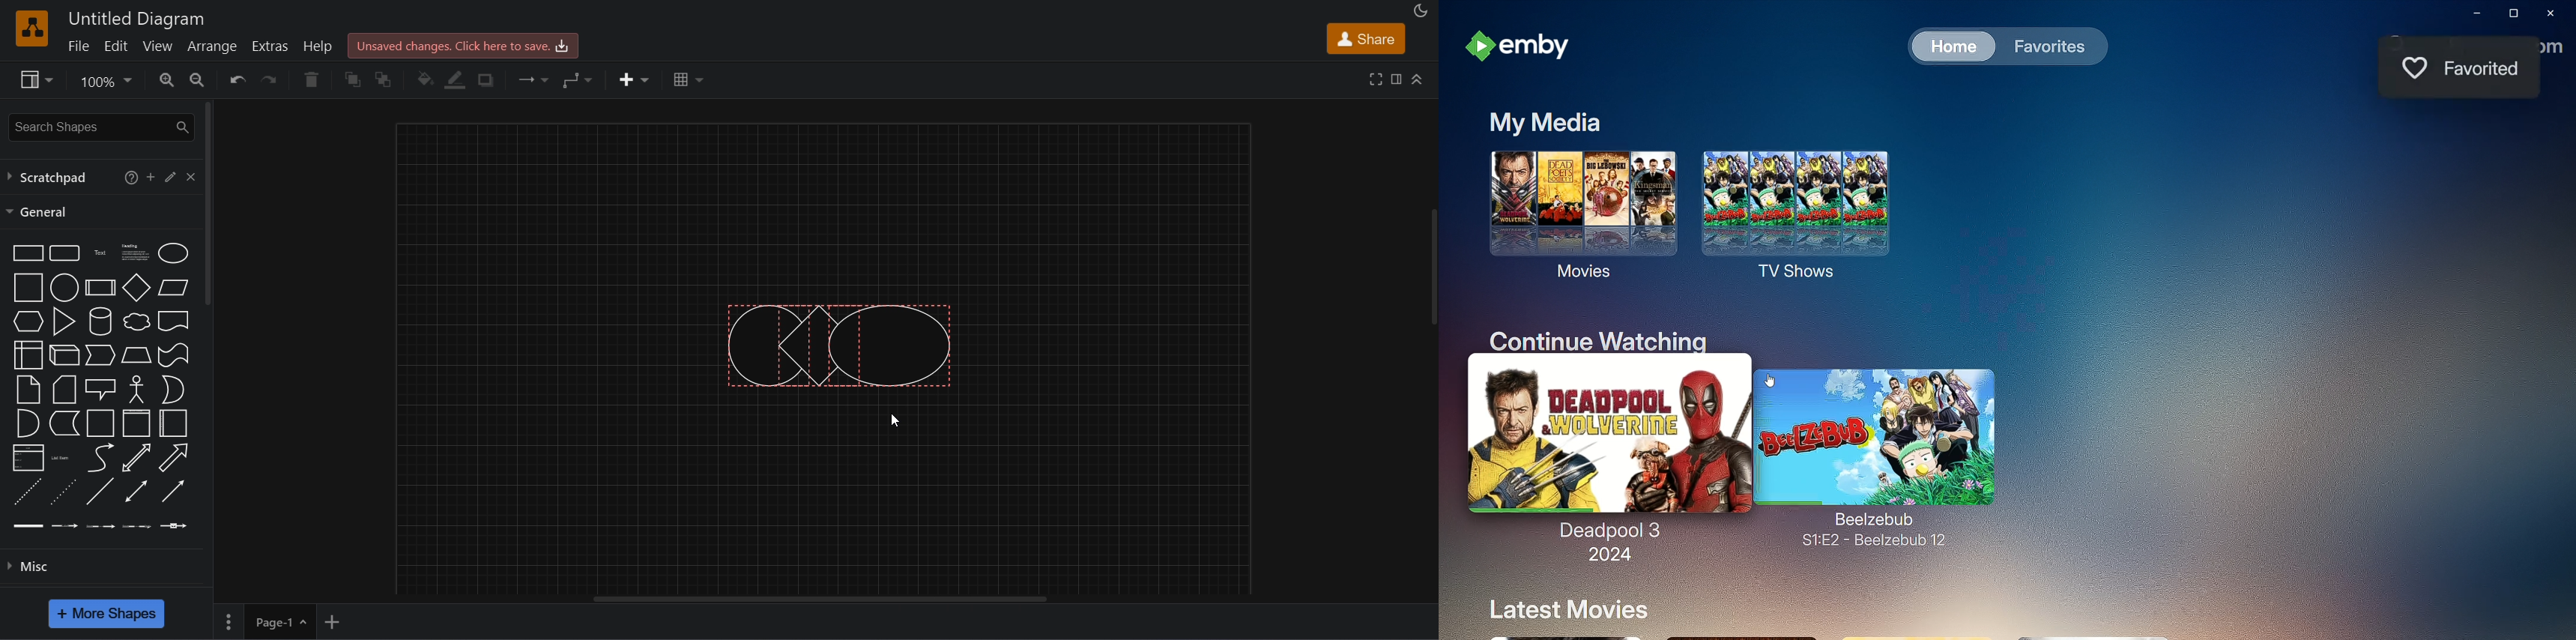  I want to click on view, so click(159, 46).